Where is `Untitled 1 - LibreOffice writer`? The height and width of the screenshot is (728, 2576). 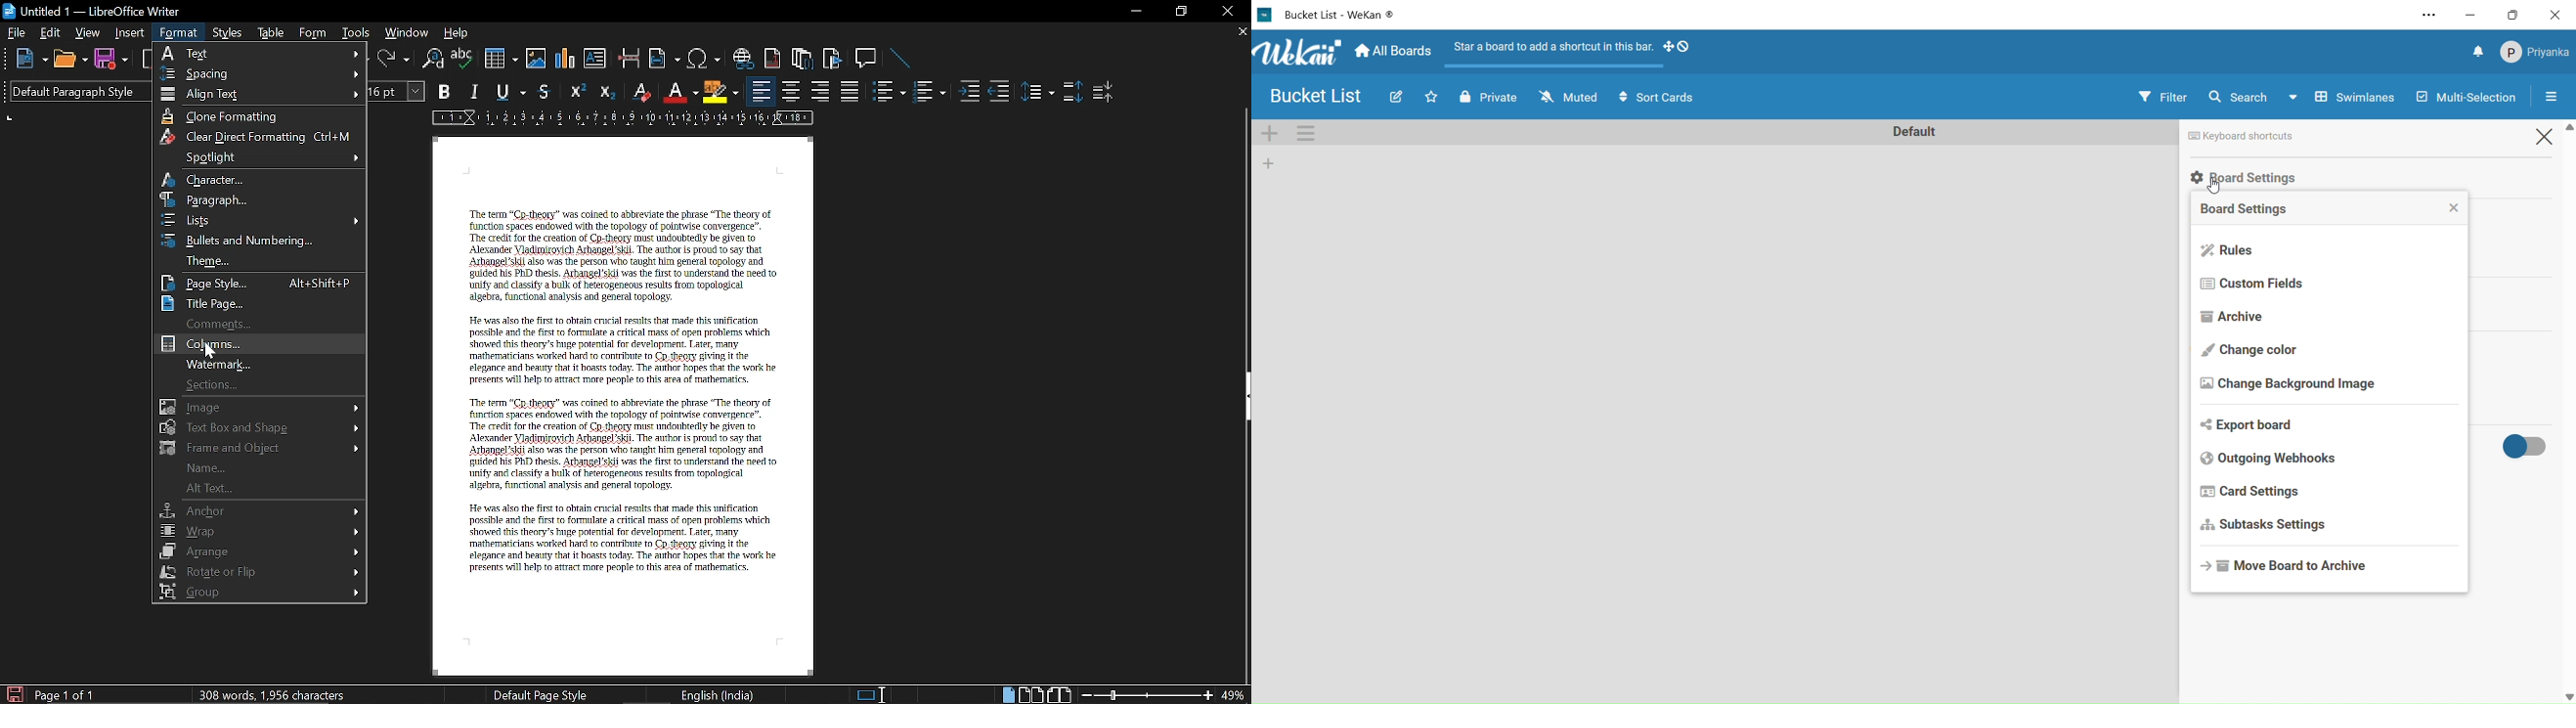 Untitled 1 - LibreOffice writer is located at coordinates (92, 11).